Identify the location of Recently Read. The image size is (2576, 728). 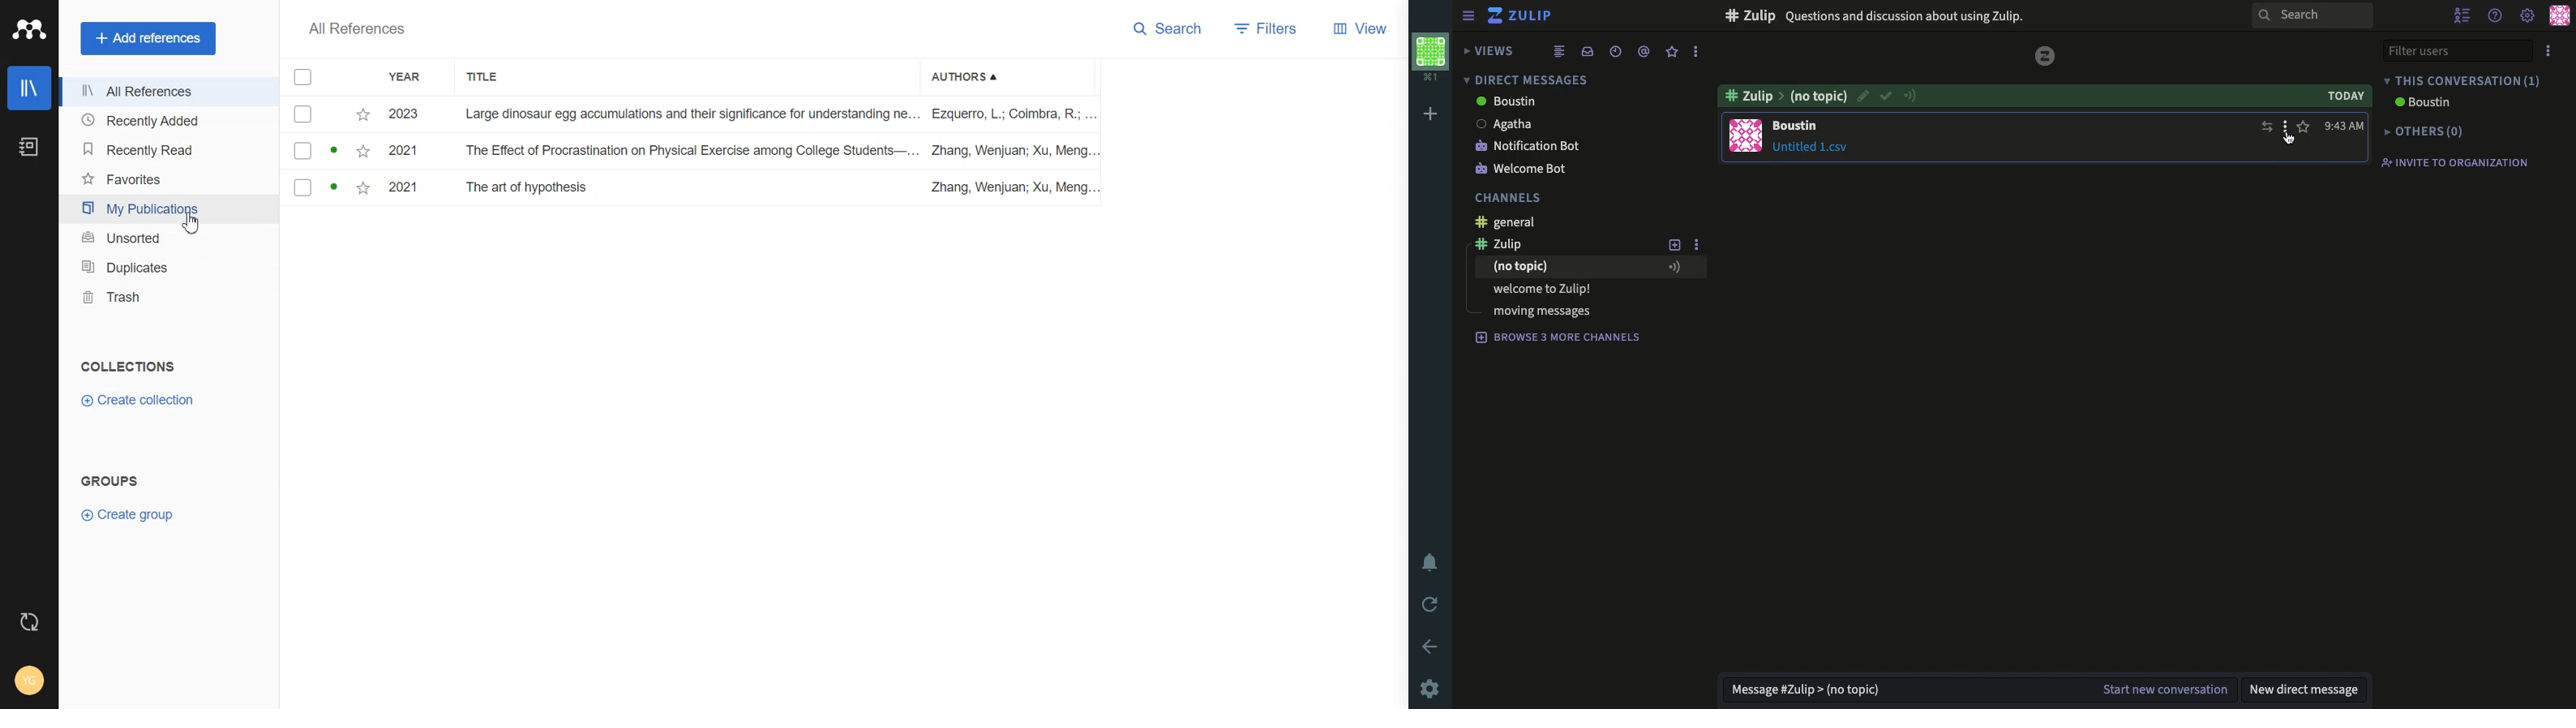
(161, 150).